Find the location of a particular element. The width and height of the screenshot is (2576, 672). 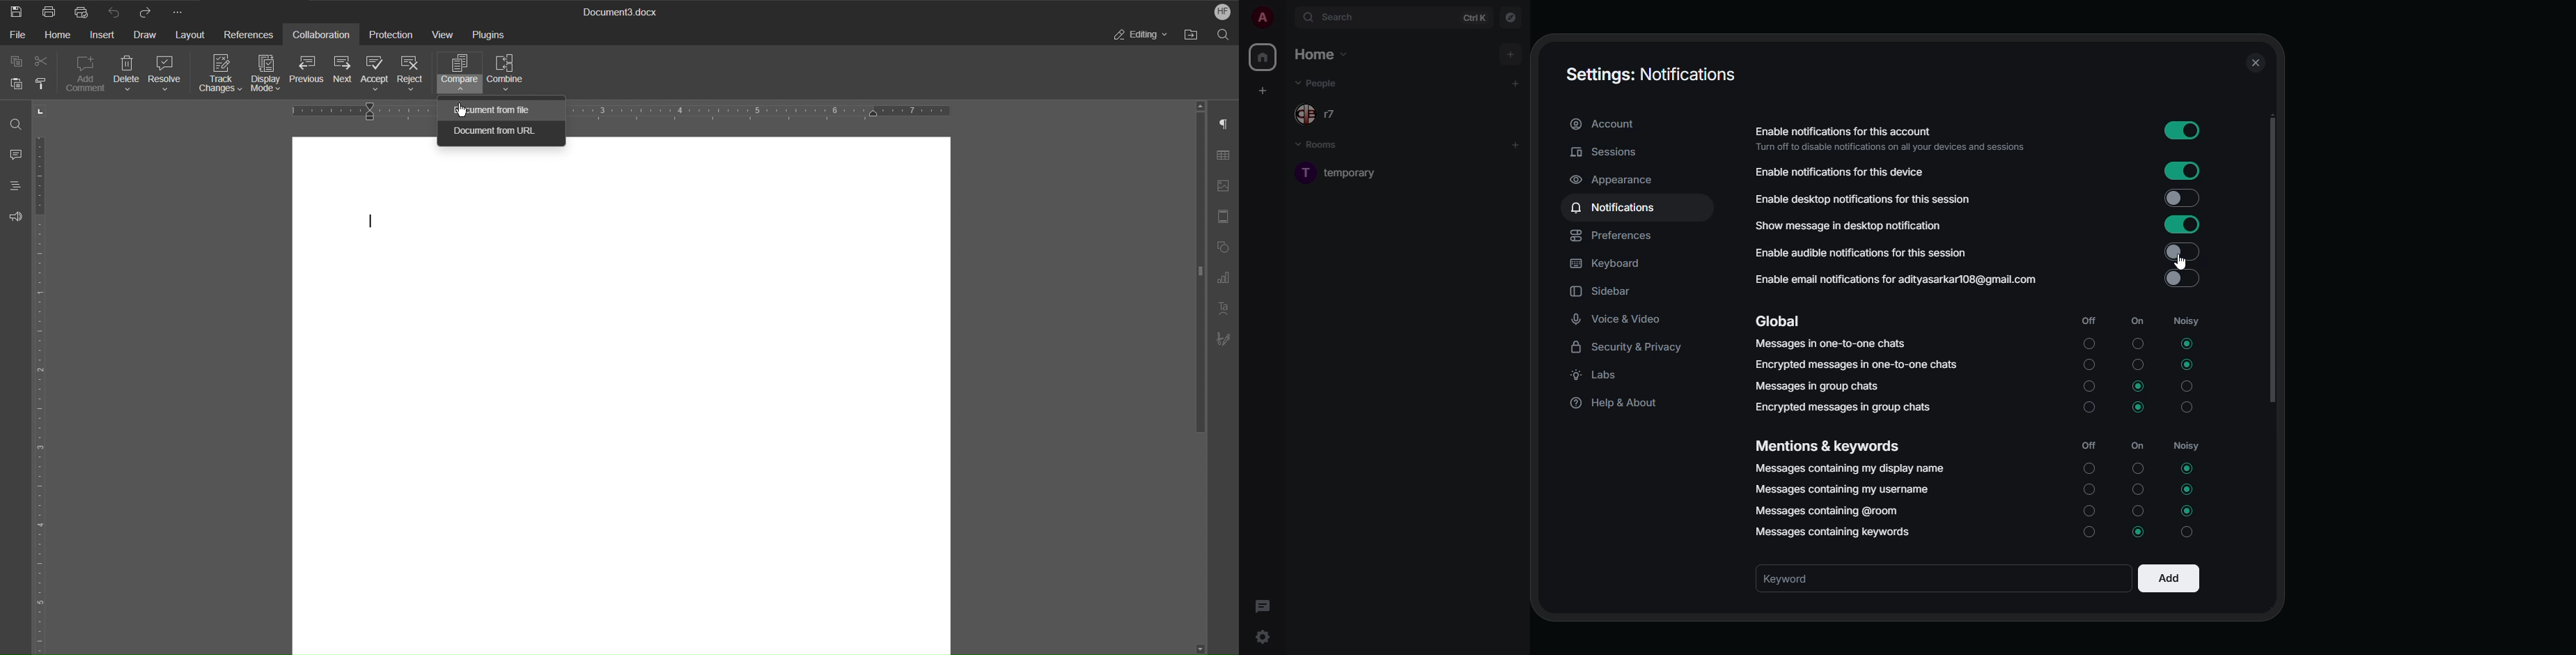

Off Unselected is located at coordinates (2088, 490).